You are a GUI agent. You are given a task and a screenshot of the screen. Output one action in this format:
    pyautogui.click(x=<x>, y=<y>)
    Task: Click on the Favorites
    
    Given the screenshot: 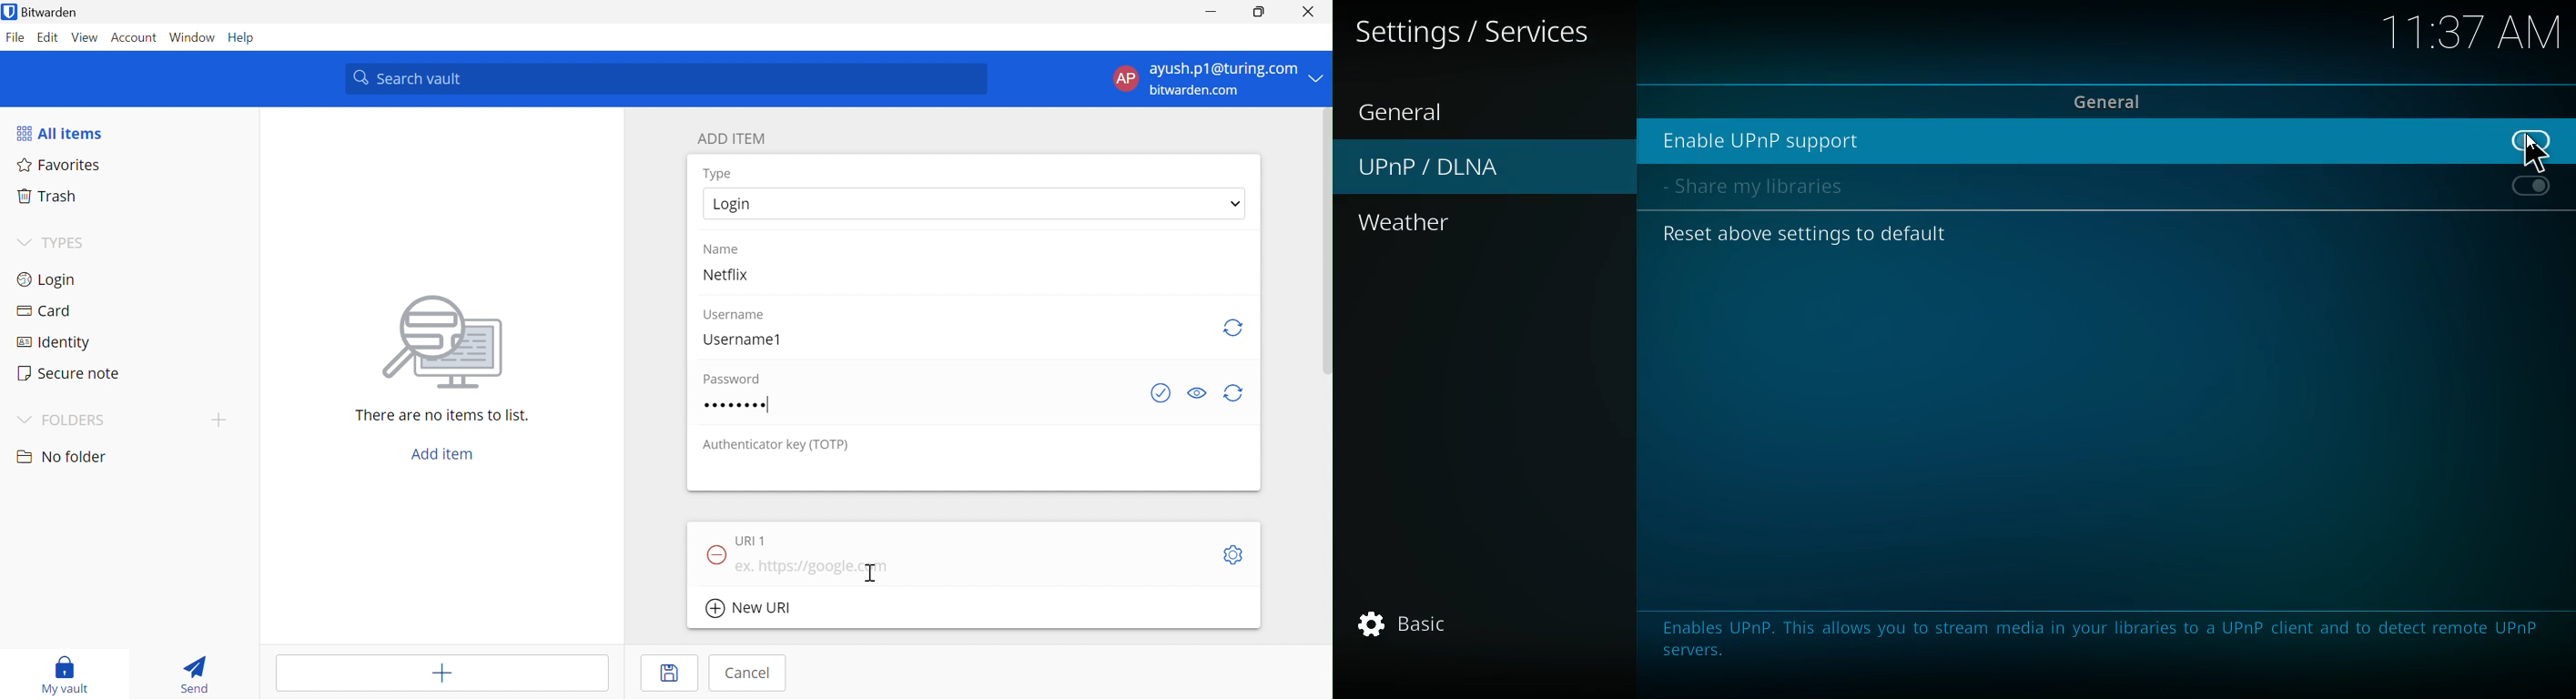 What is the action you would take?
    pyautogui.click(x=59, y=165)
    